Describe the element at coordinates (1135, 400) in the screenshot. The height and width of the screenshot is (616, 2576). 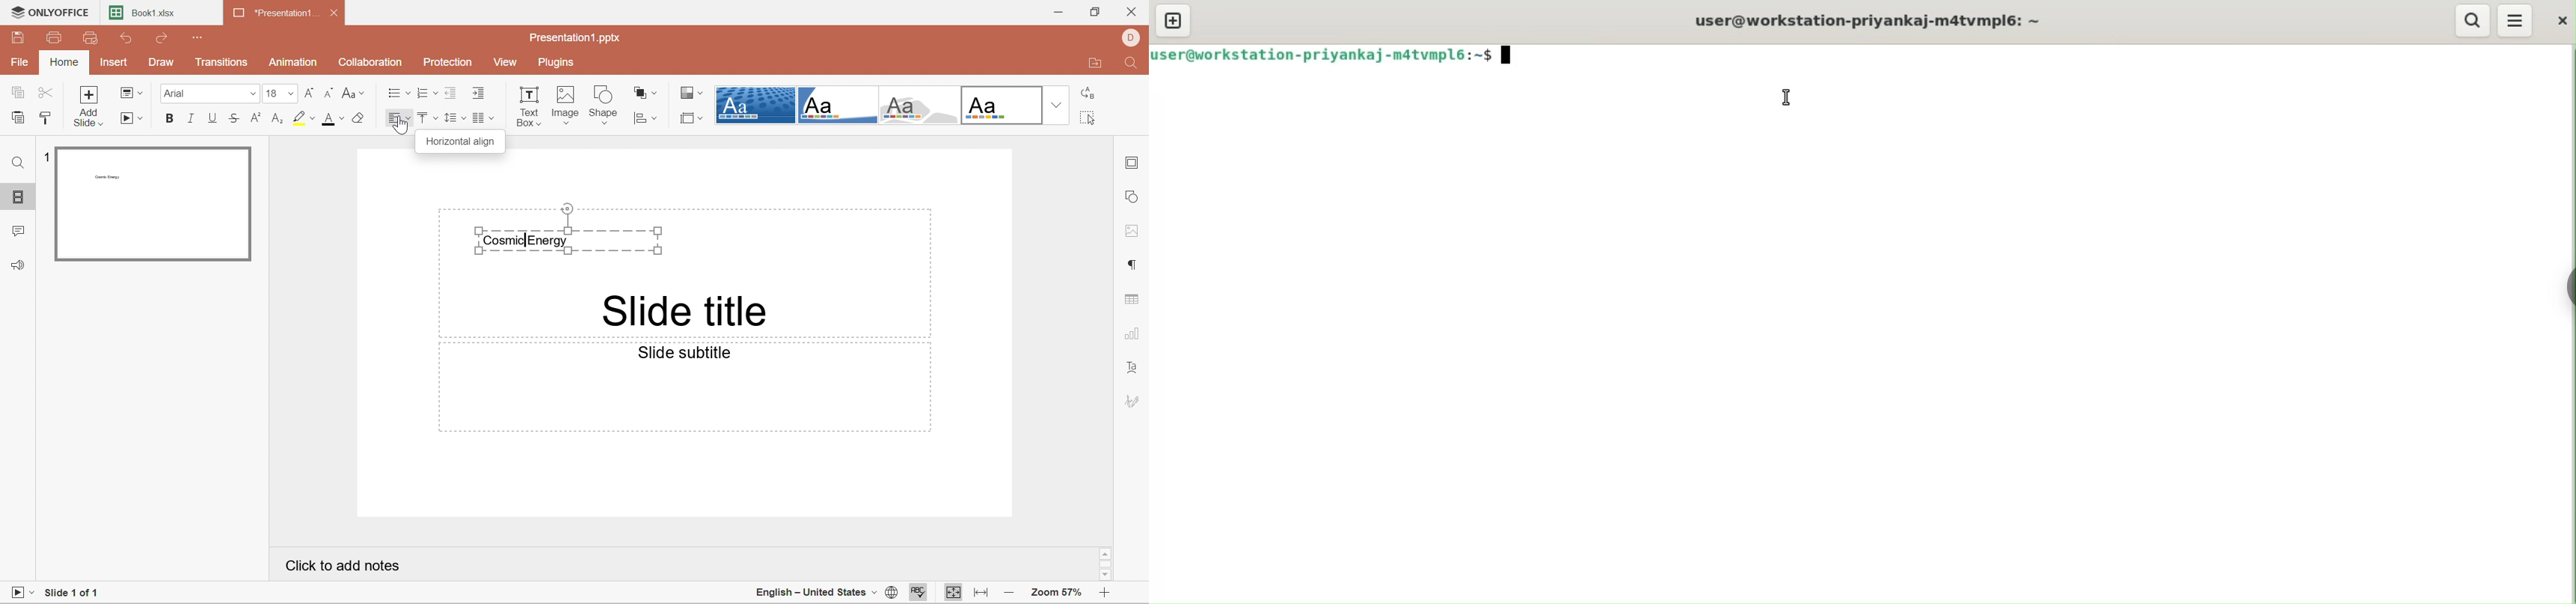
I see `Signature settings` at that location.